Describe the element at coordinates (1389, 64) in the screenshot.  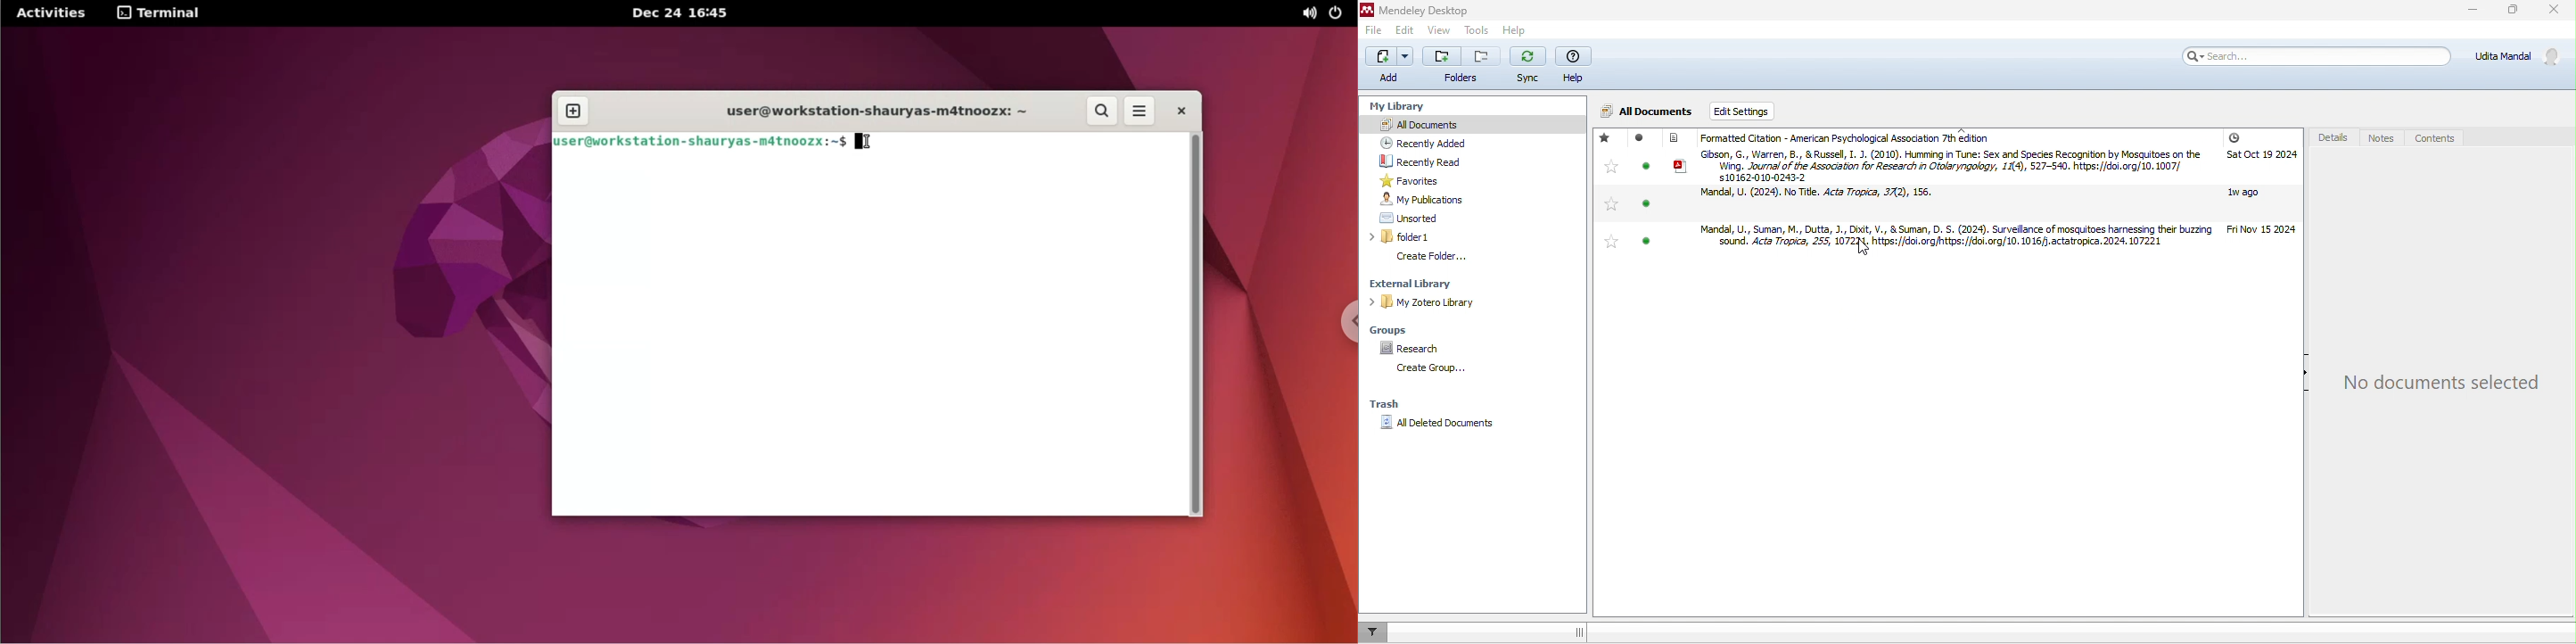
I see `add` at that location.